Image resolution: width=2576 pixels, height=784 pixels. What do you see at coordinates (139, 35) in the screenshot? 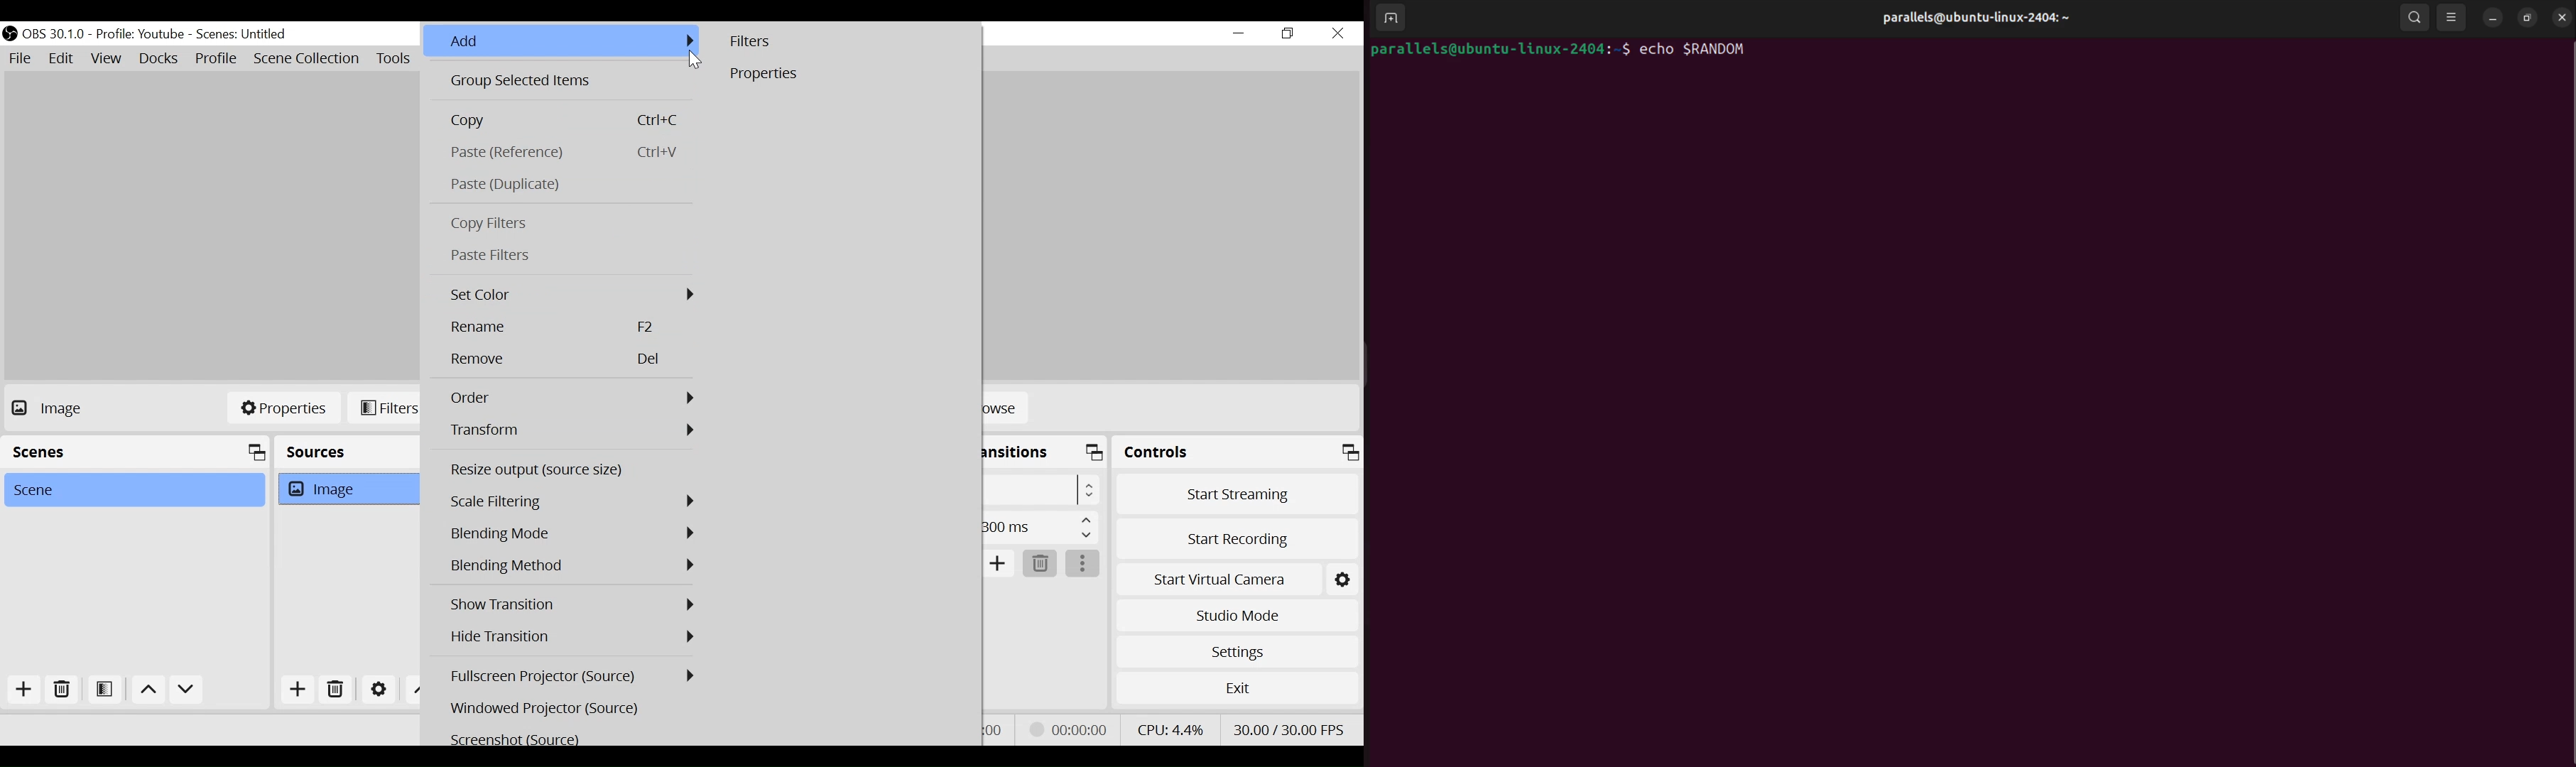
I see `Profile` at bounding box center [139, 35].